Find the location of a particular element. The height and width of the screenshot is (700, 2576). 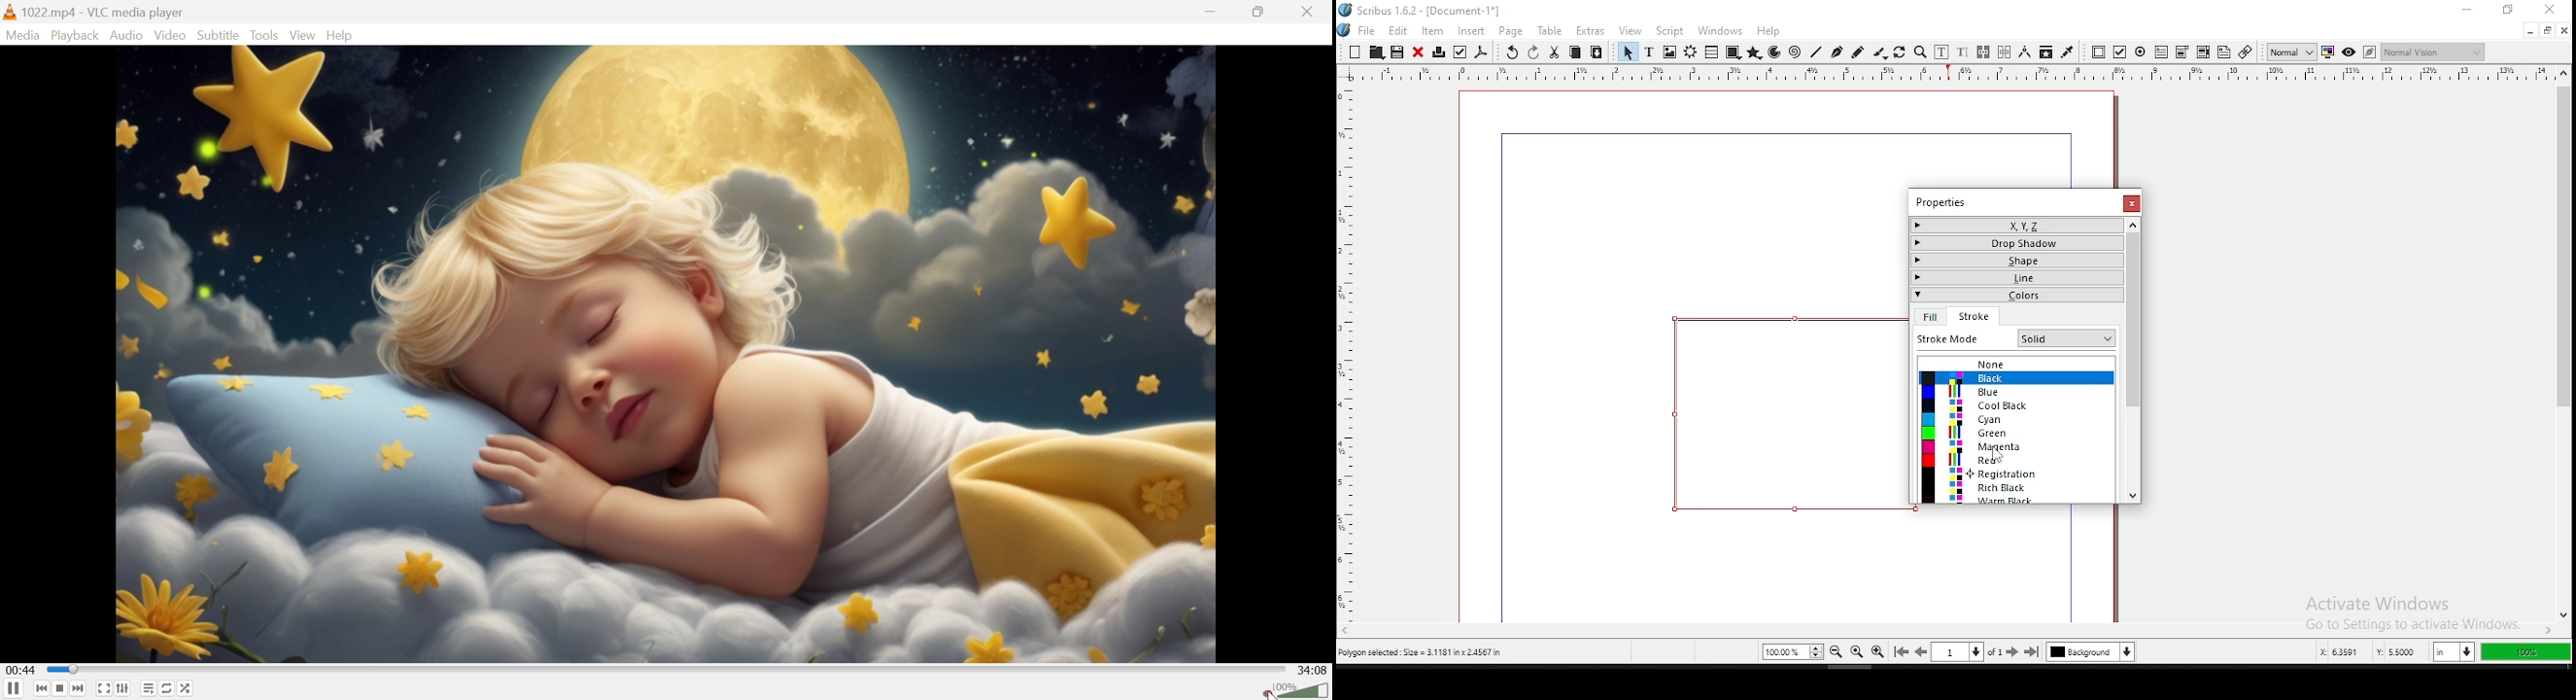

go to next page is located at coordinates (2014, 652).